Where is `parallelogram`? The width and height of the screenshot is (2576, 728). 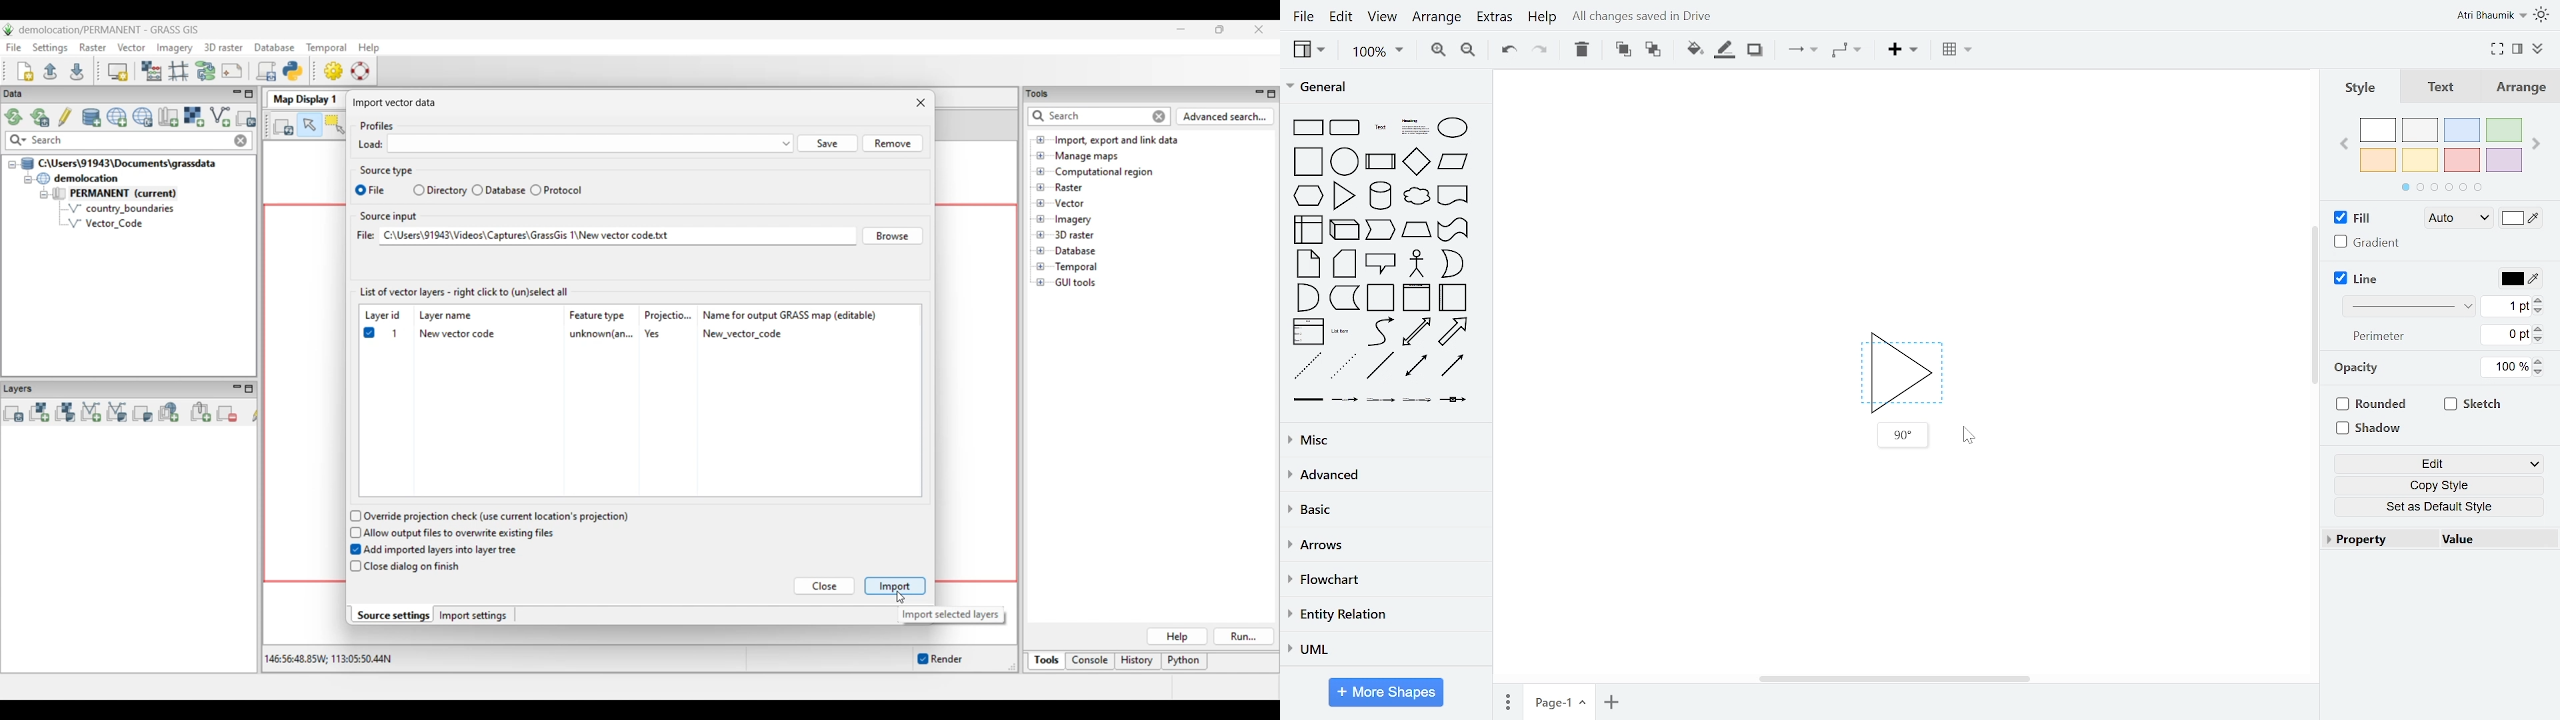 parallelogram is located at coordinates (1453, 162).